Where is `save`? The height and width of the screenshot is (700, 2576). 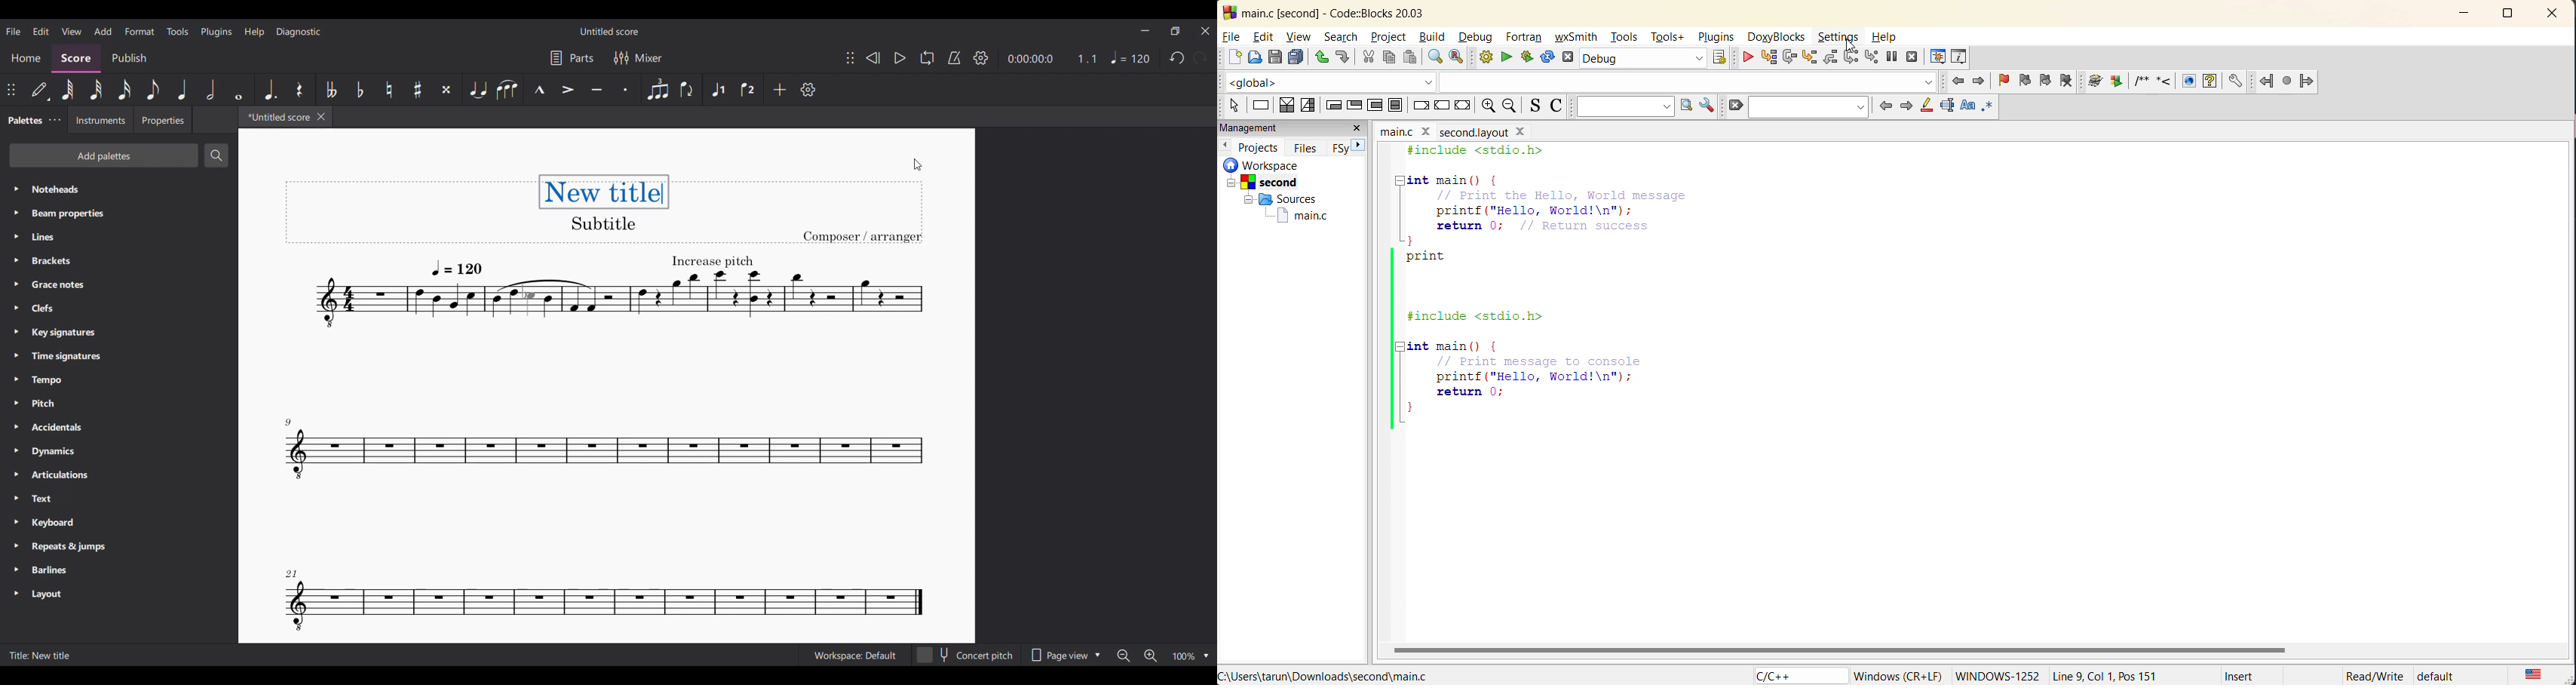
save is located at coordinates (1275, 57).